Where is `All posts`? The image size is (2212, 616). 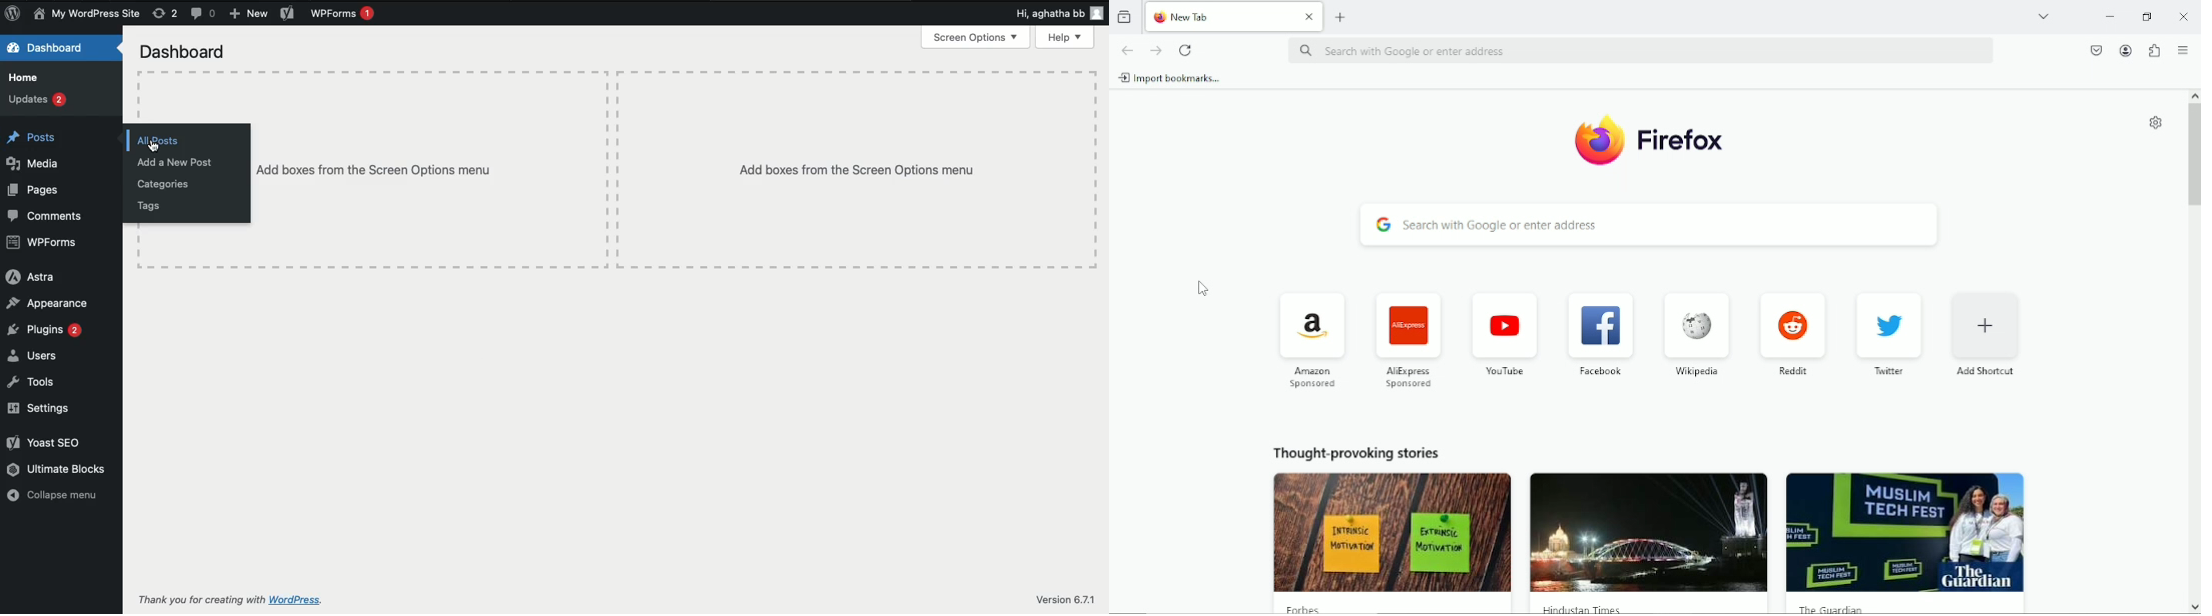 All posts is located at coordinates (160, 142).